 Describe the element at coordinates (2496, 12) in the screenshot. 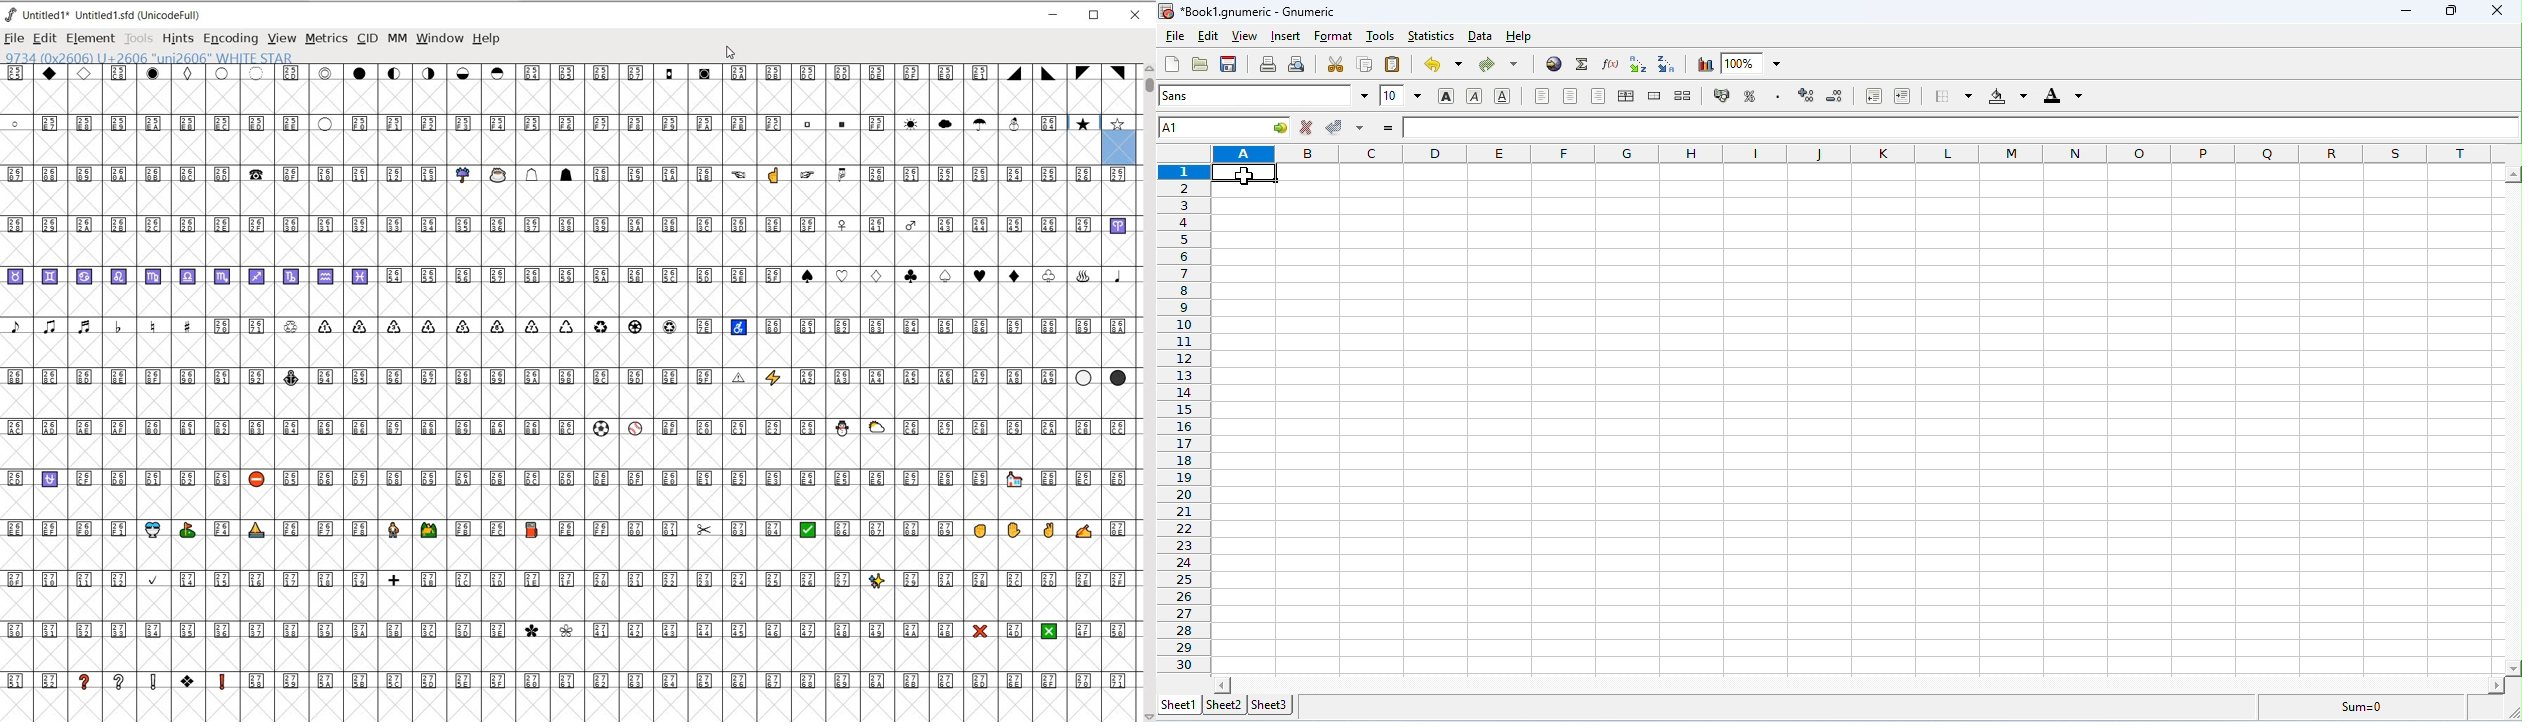

I see `close` at that location.